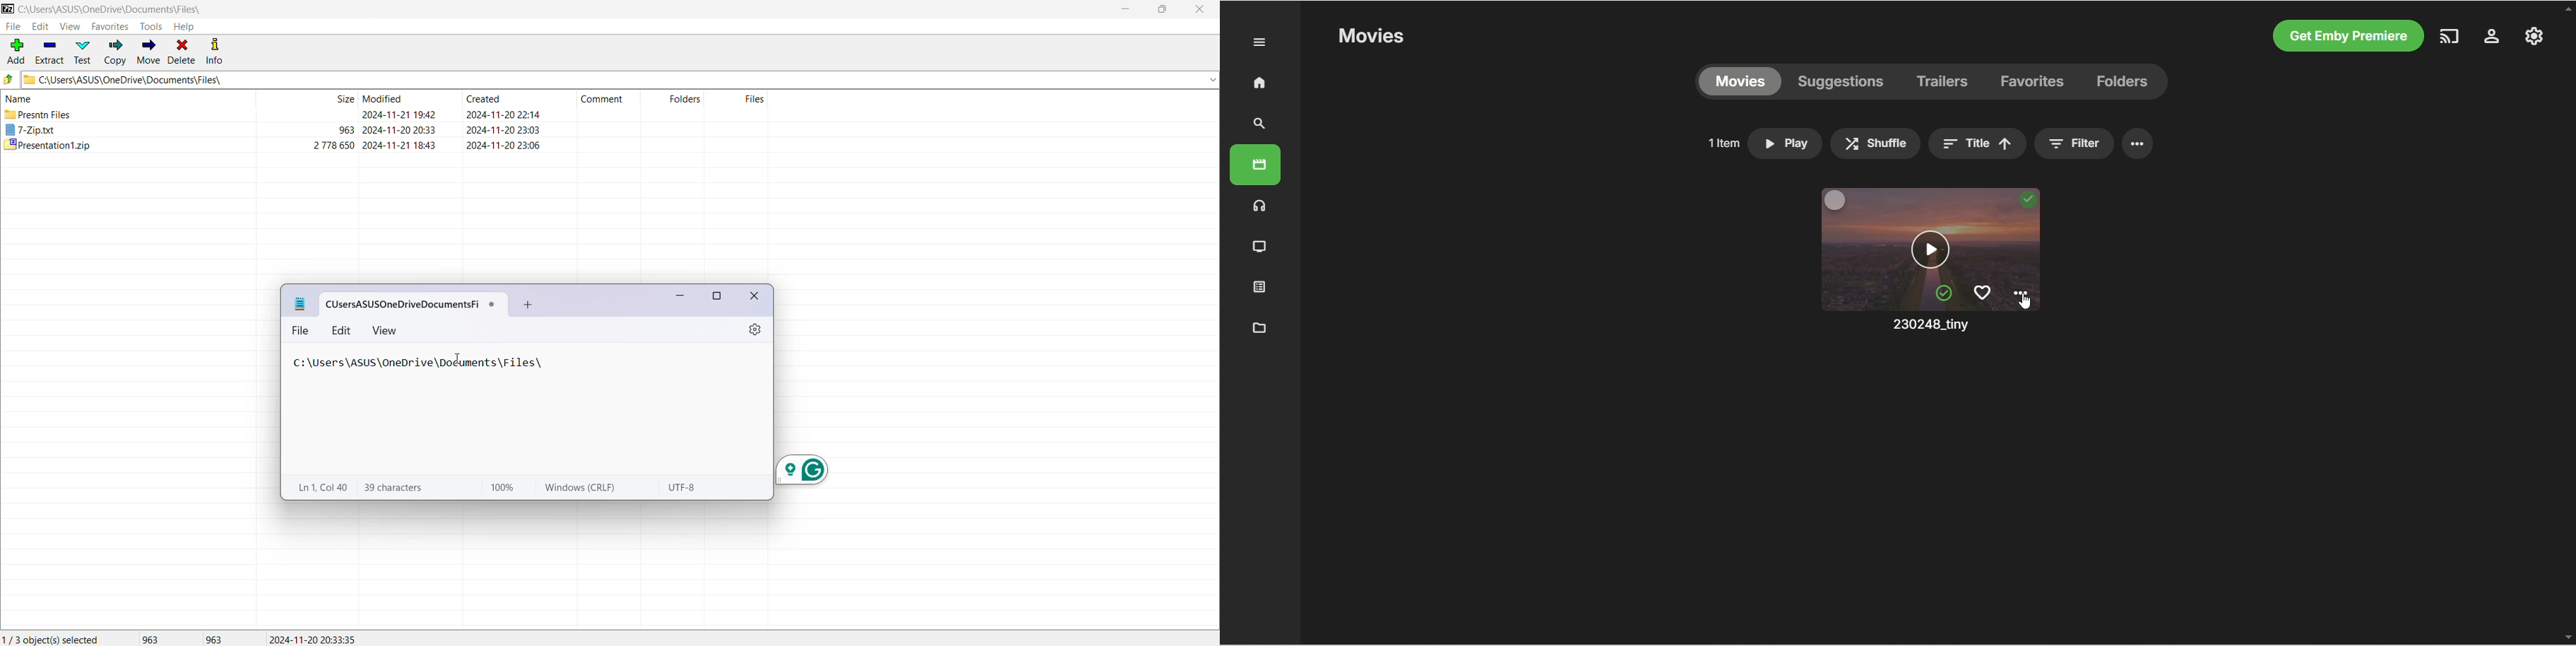  Describe the element at coordinates (40, 27) in the screenshot. I see `Edit` at that location.